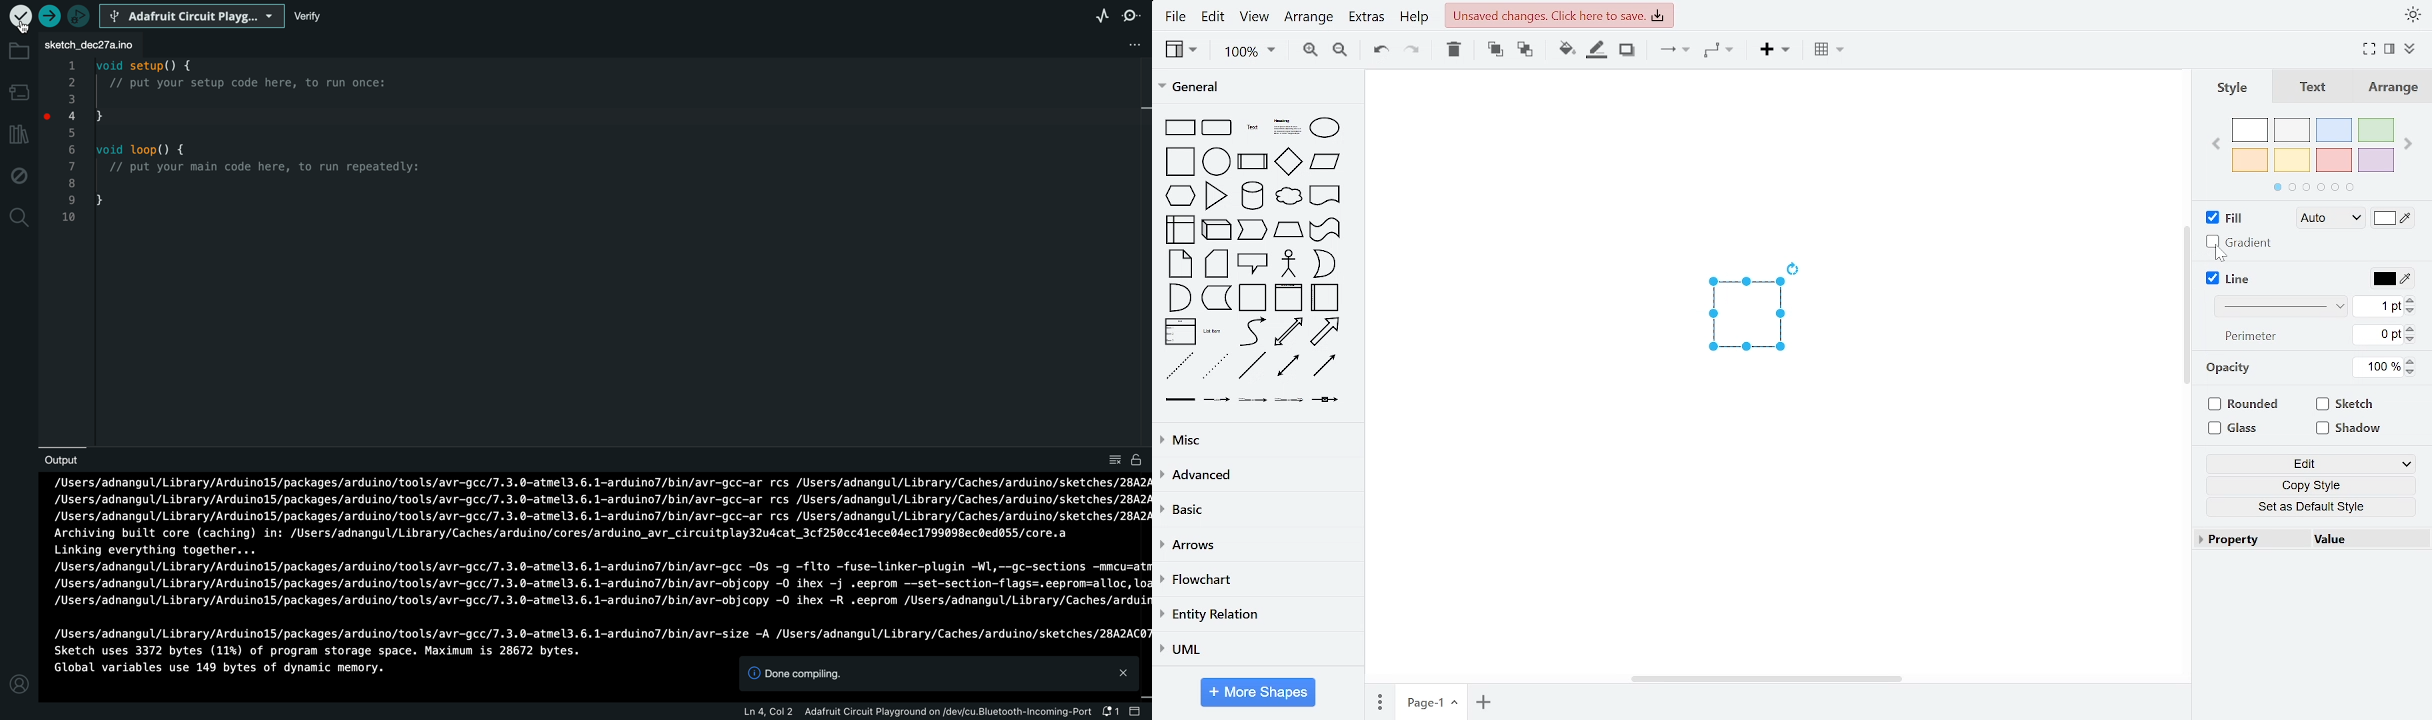 The height and width of the screenshot is (728, 2436). What do you see at coordinates (1414, 51) in the screenshot?
I see `redo` at bounding box center [1414, 51].